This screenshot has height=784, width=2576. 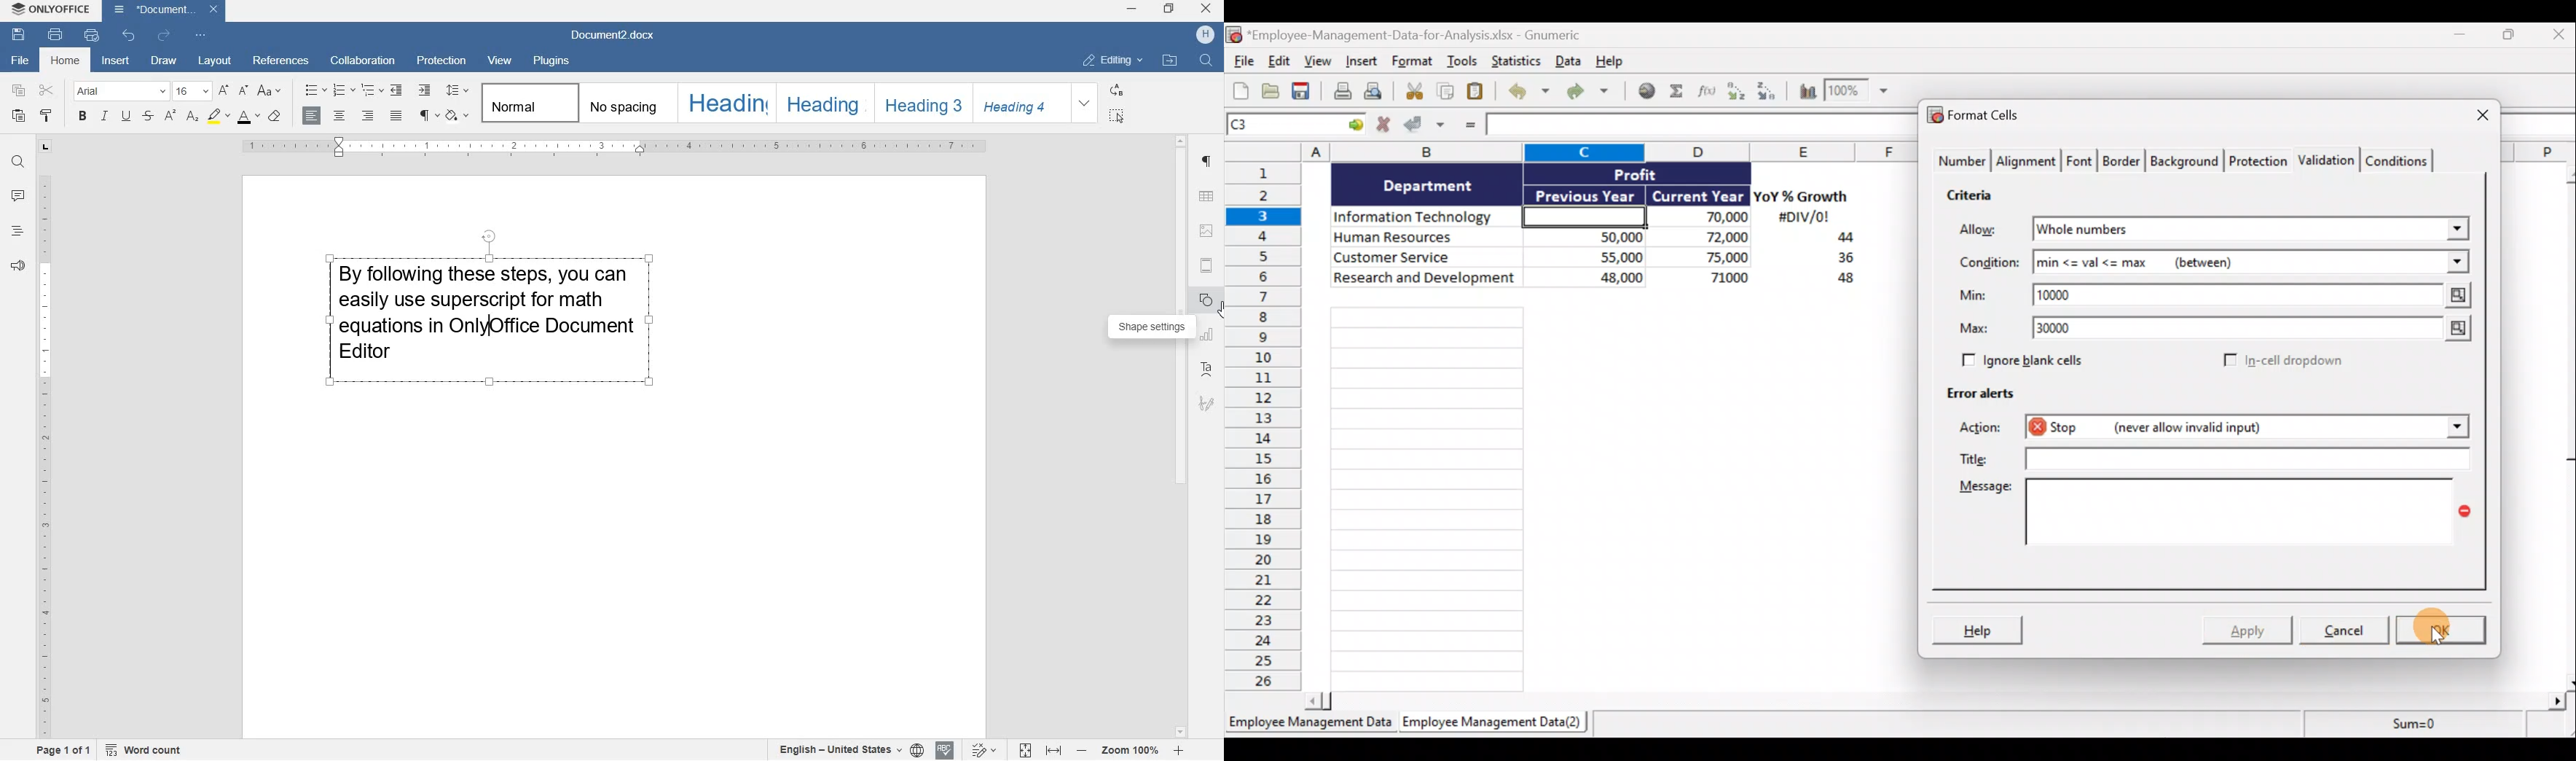 What do you see at coordinates (1840, 260) in the screenshot?
I see `36` at bounding box center [1840, 260].